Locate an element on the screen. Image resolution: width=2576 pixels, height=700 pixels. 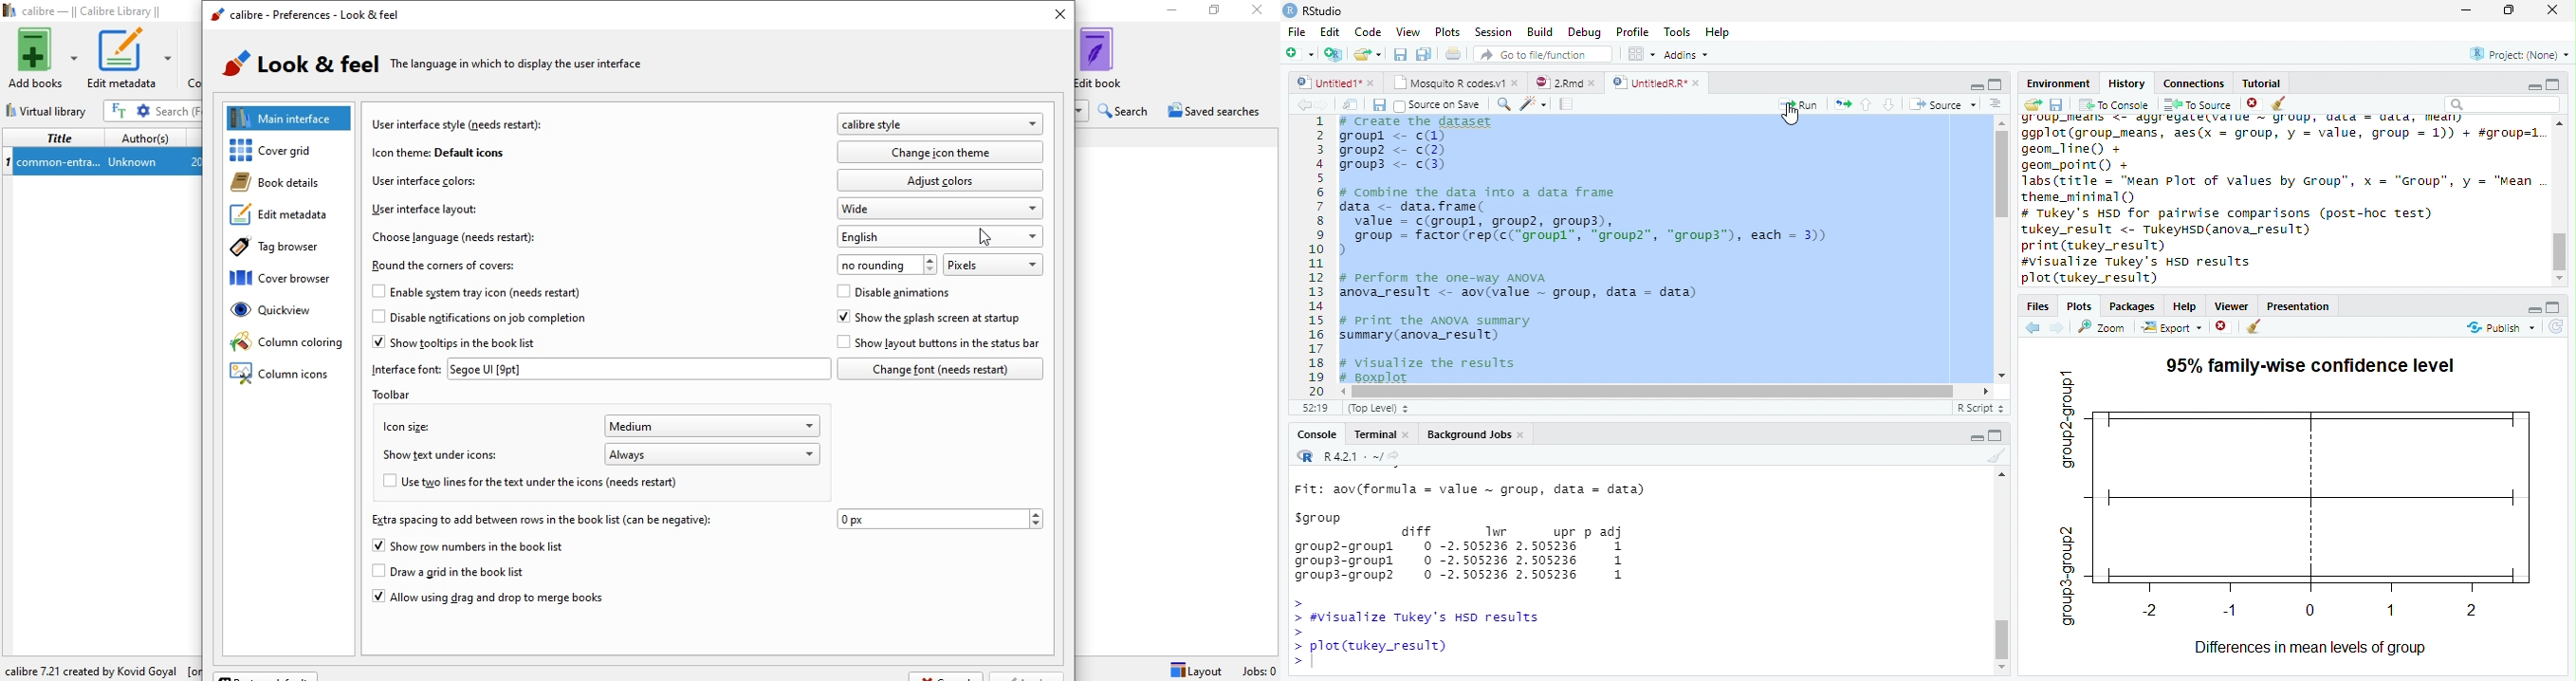
Save All open documents is located at coordinates (1423, 54).